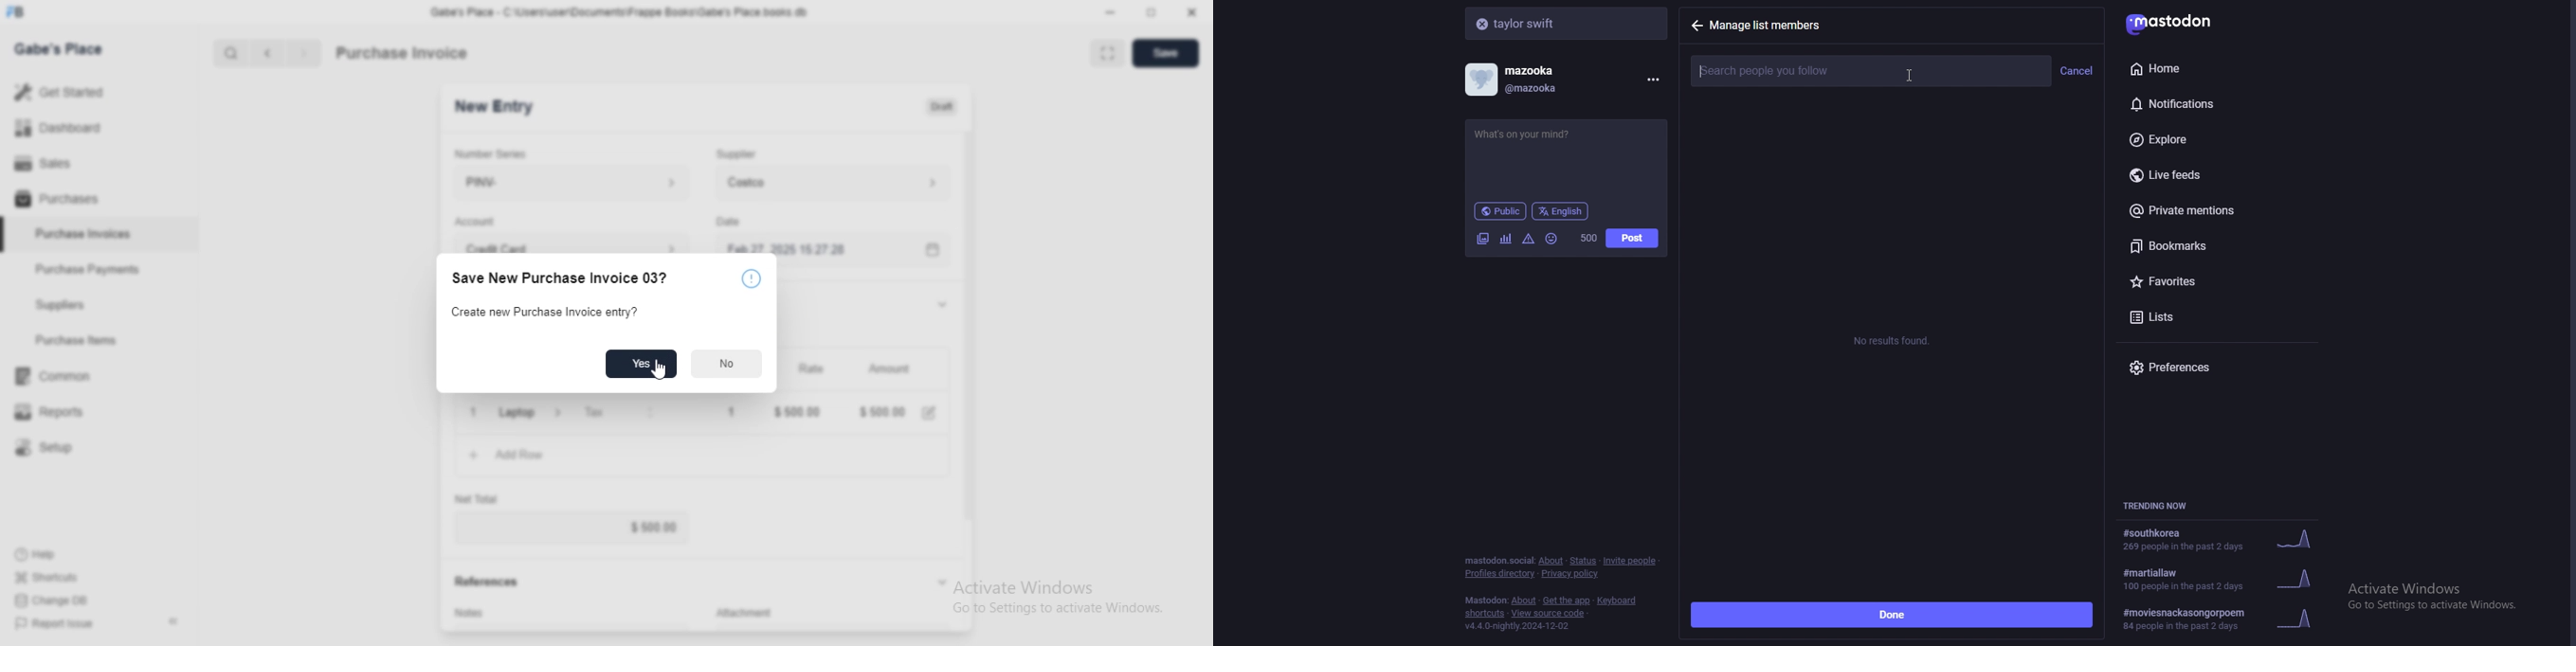 This screenshot has width=2576, height=672. I want to click on audience, so click(1500, 211).